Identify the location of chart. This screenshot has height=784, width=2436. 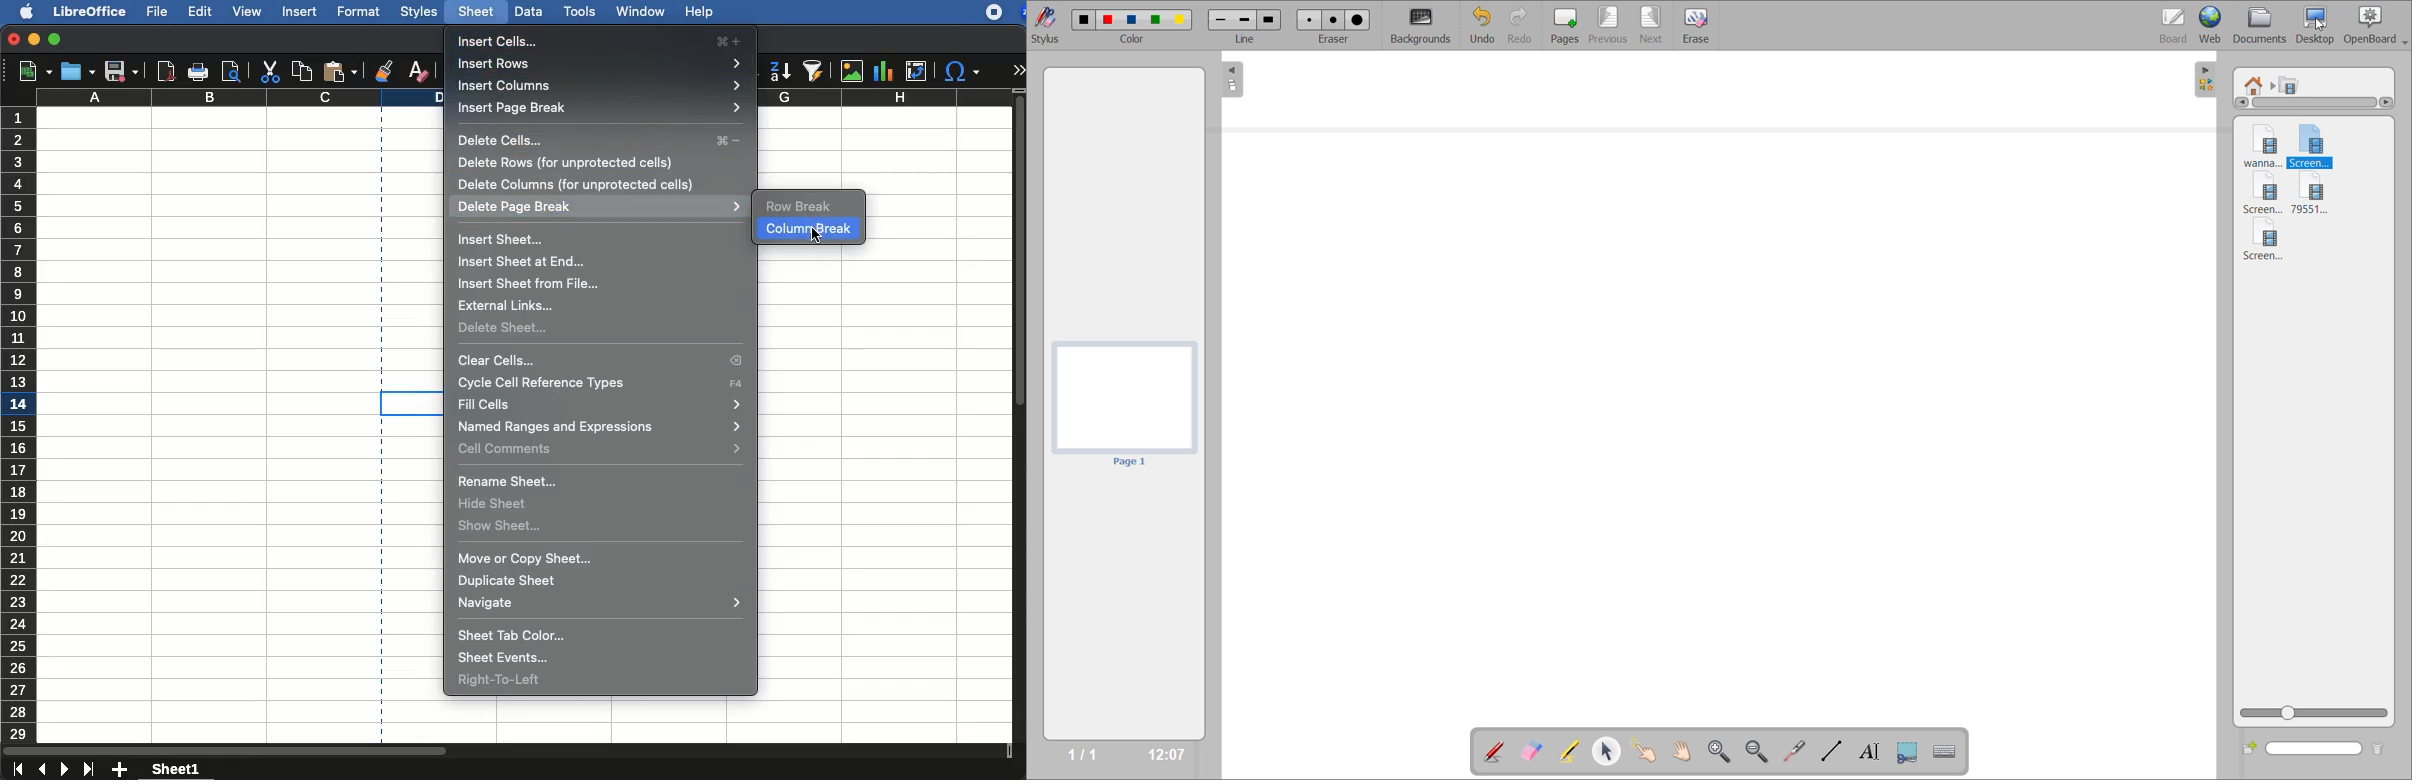
(884, 72).